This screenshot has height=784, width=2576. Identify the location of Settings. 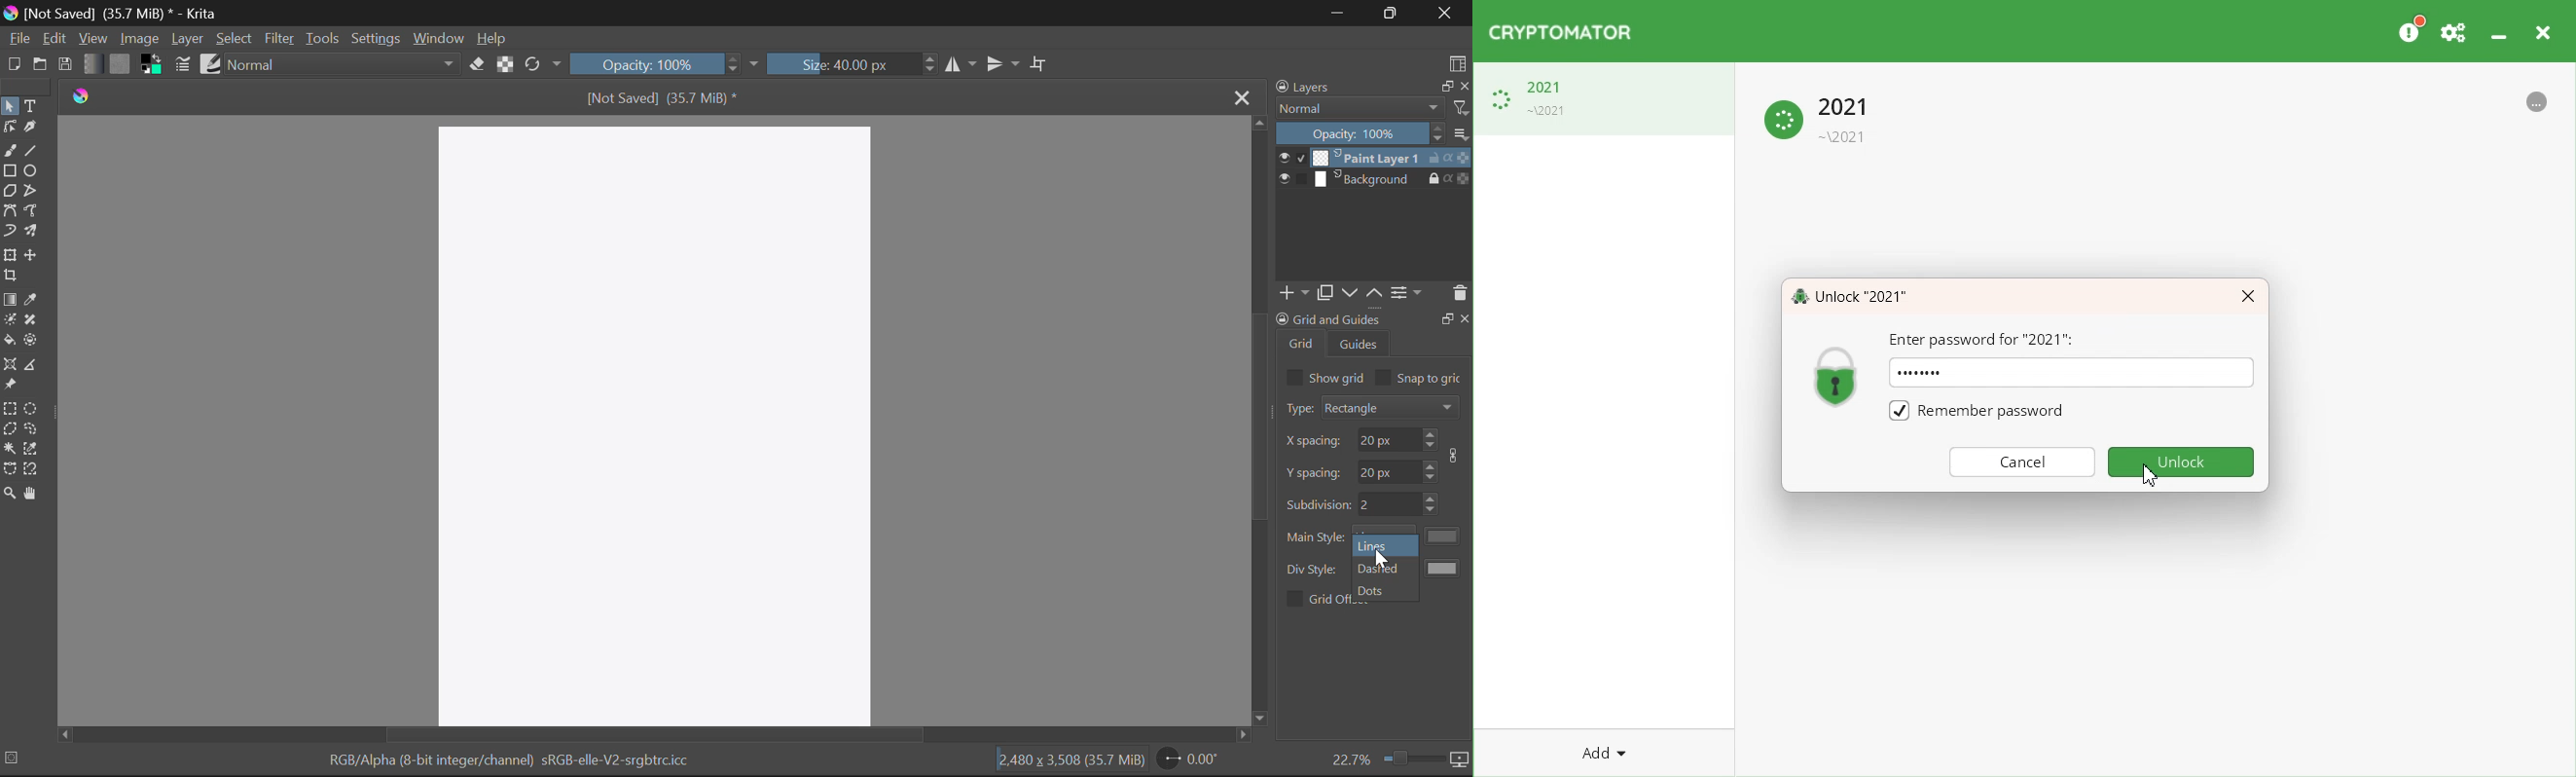
(376, 39).